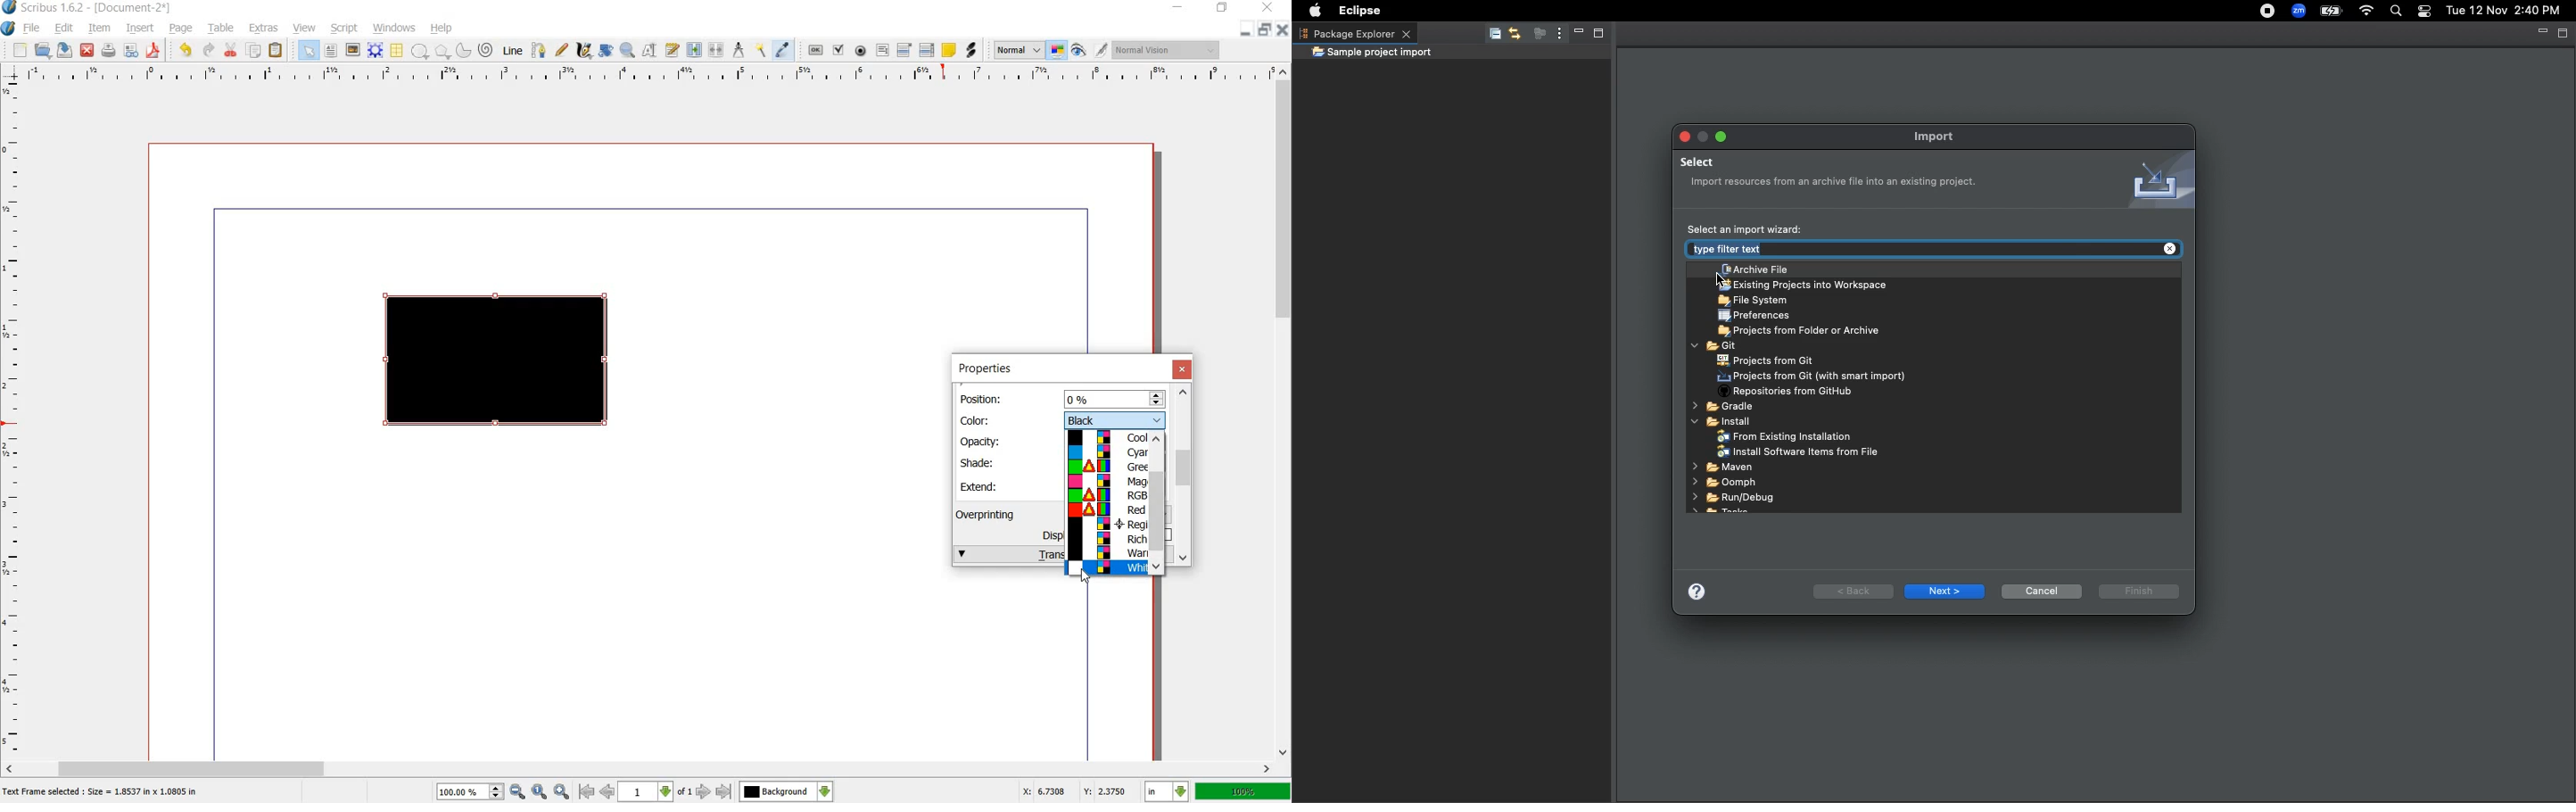  I want to click on edit, so click(65, 28).